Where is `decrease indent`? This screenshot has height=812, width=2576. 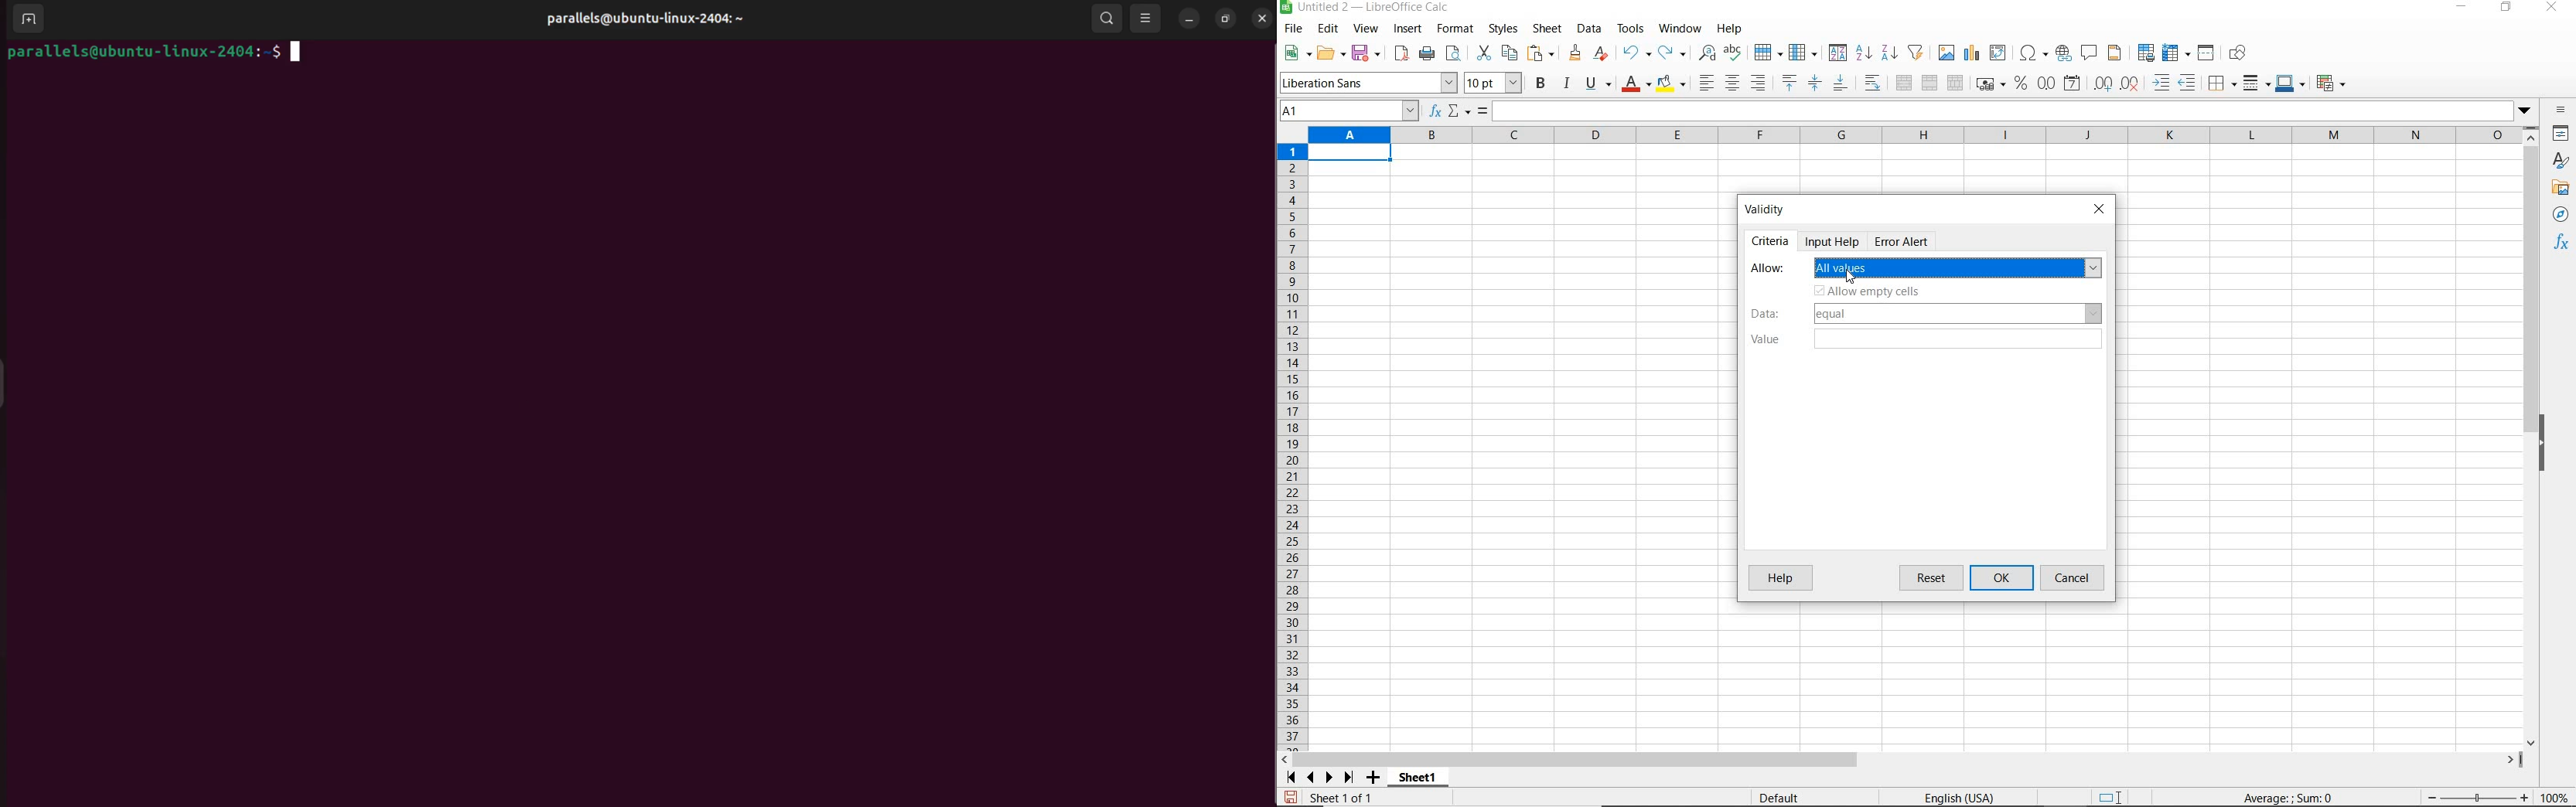 decrease indent is located at coordinates (2191, 83).